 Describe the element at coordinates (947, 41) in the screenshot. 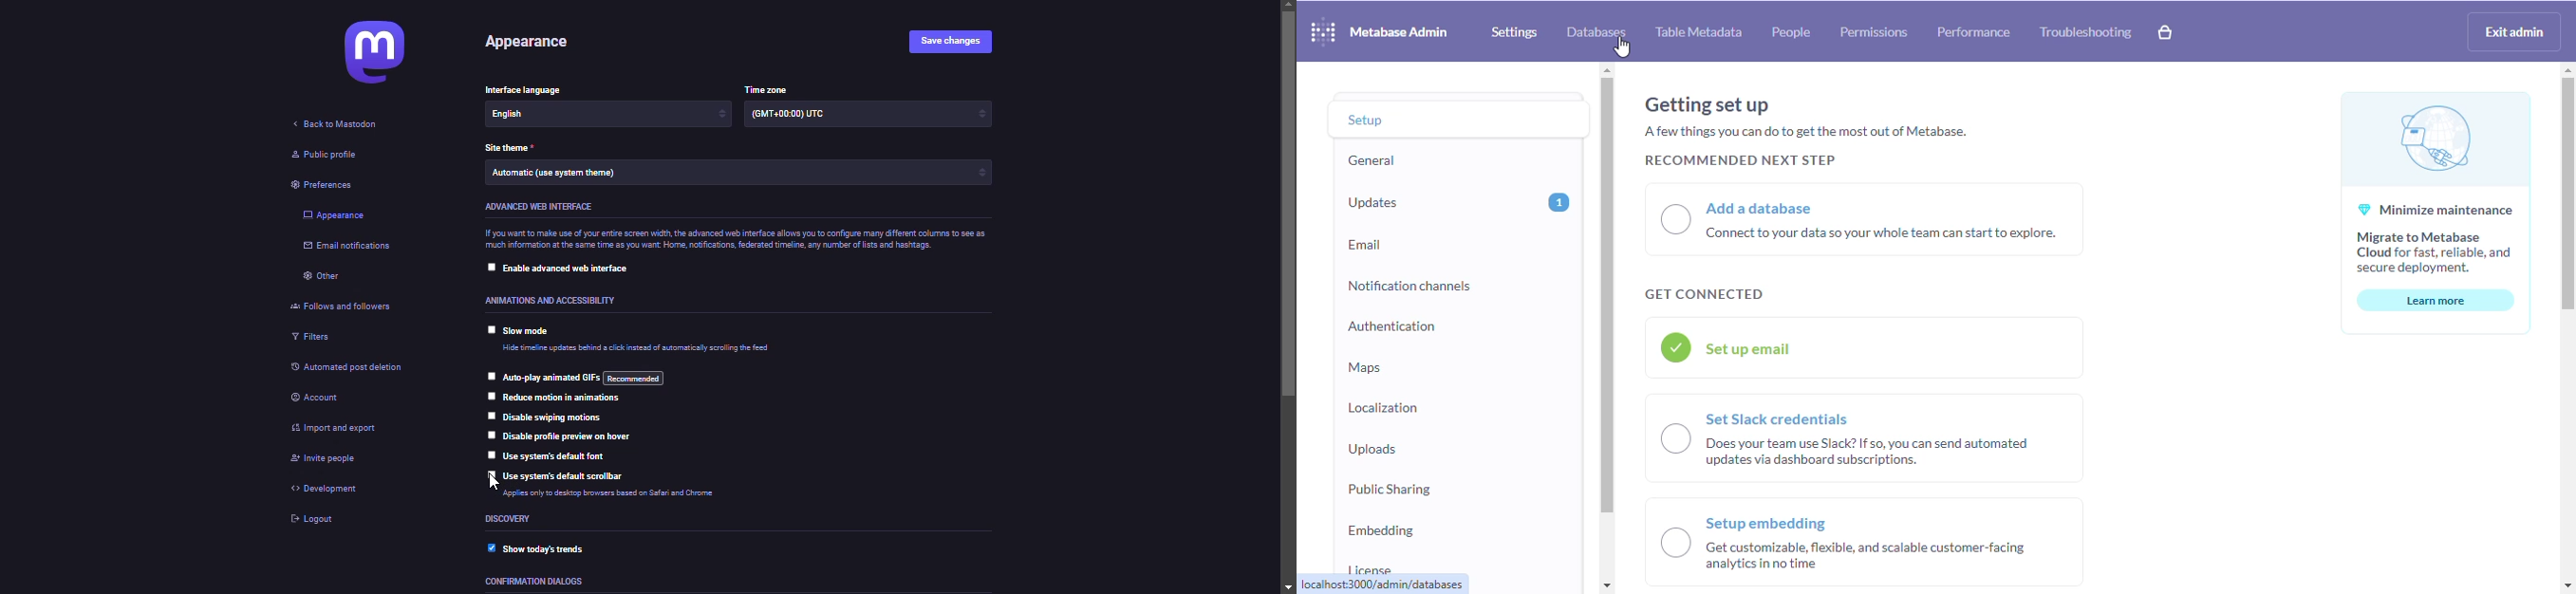

I see `save changes` at that location.